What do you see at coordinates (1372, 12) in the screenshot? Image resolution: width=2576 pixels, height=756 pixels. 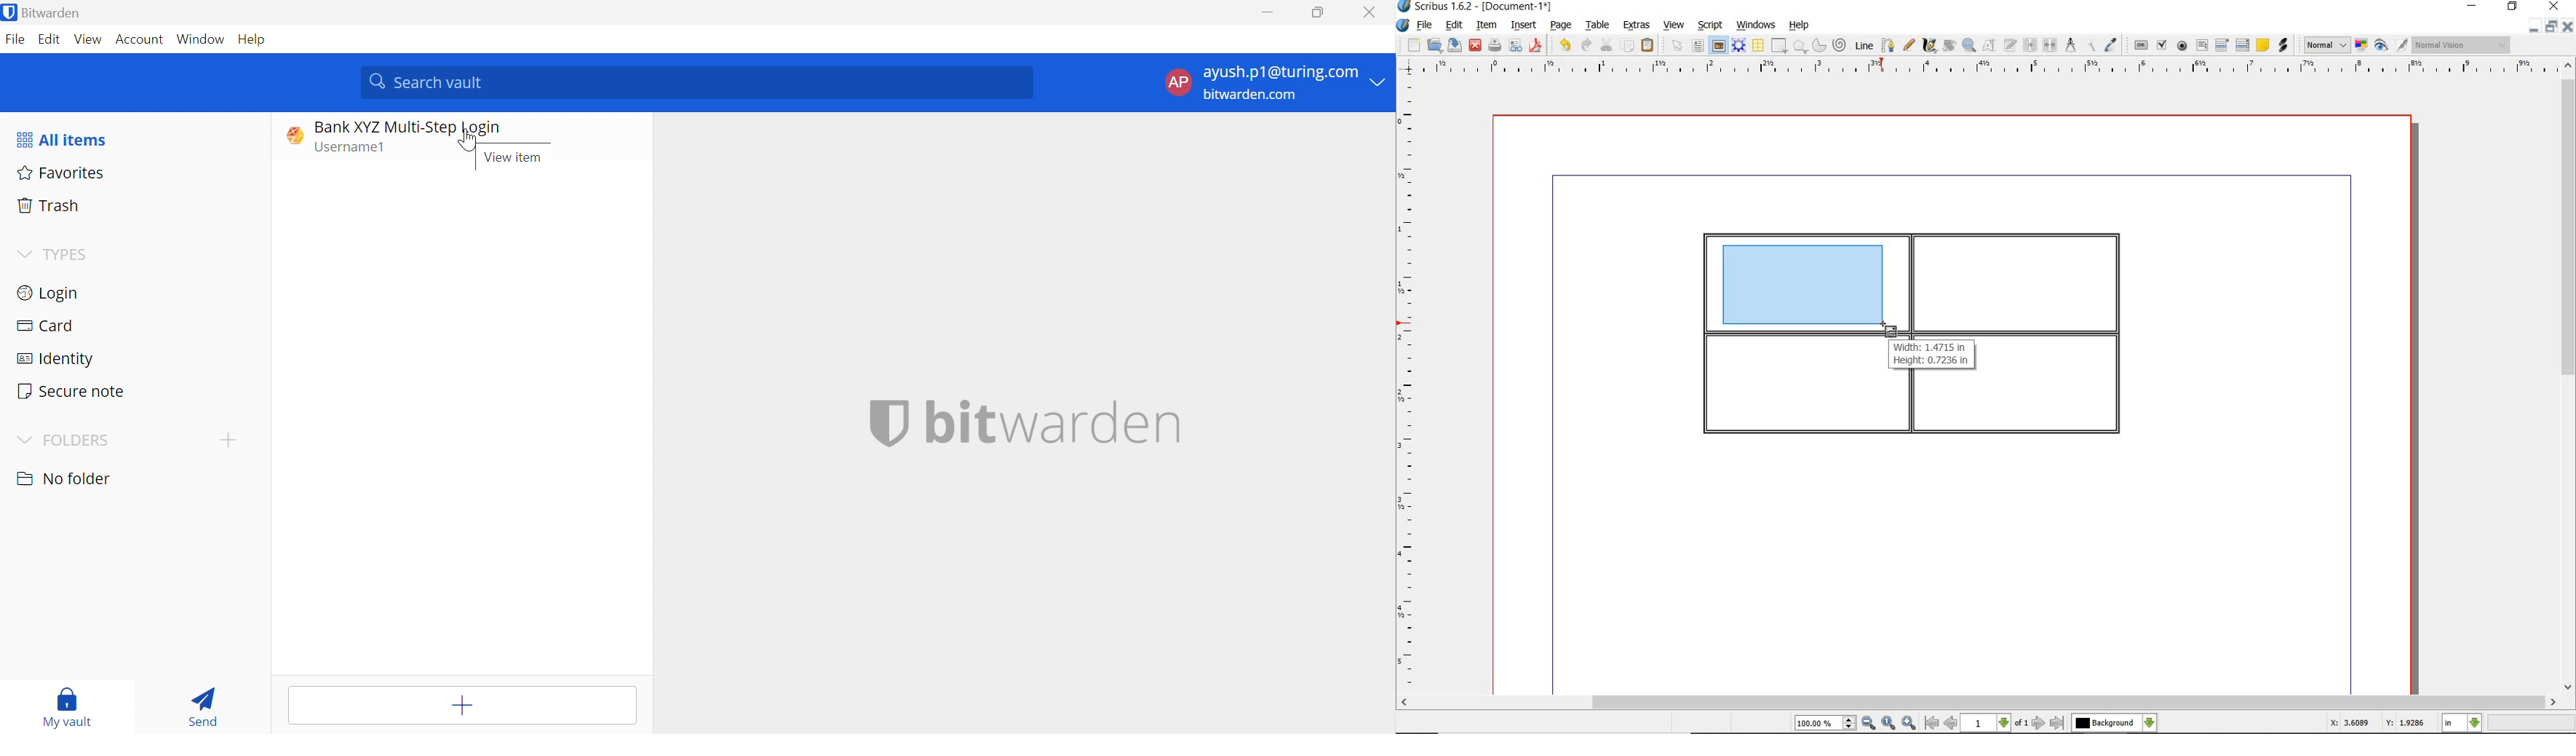 I see `Close` at bounding box center [1372, 12].